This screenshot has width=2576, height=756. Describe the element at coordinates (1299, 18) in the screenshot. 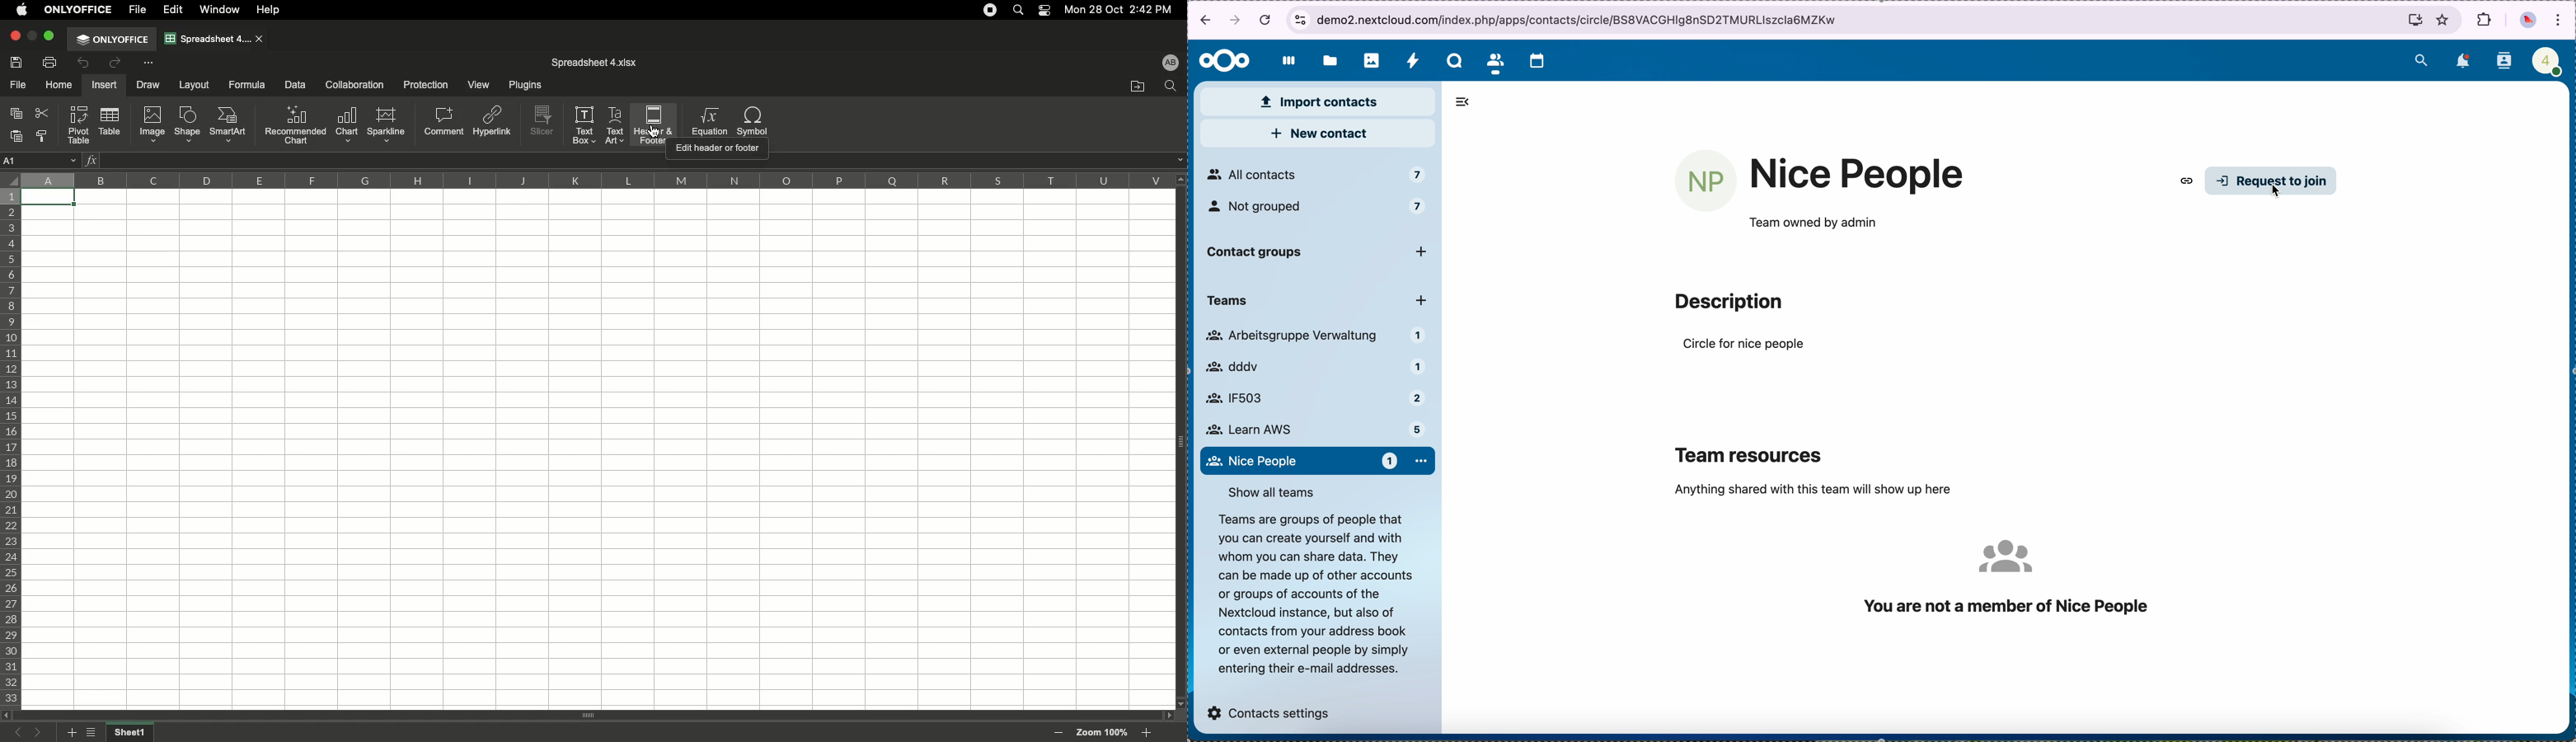

I see `controls` at that location.